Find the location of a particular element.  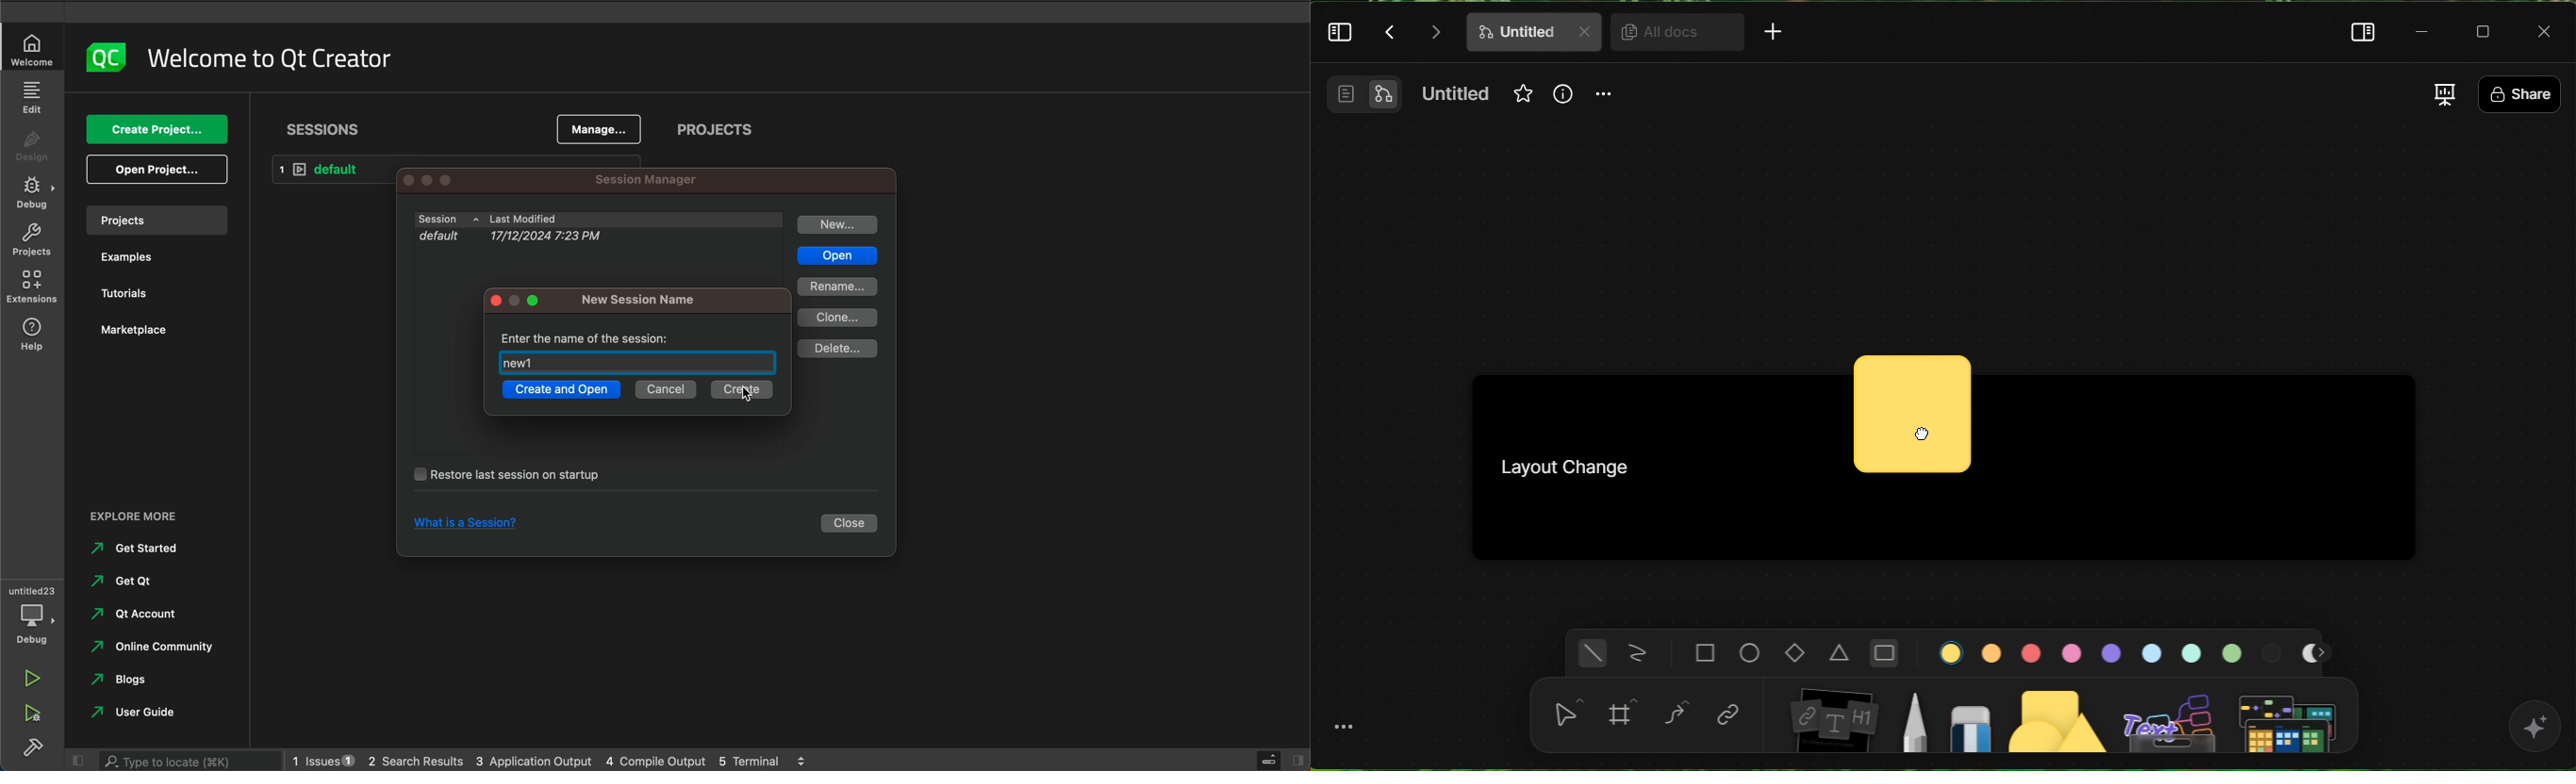

Extensions is located at coordinates (33, 288).